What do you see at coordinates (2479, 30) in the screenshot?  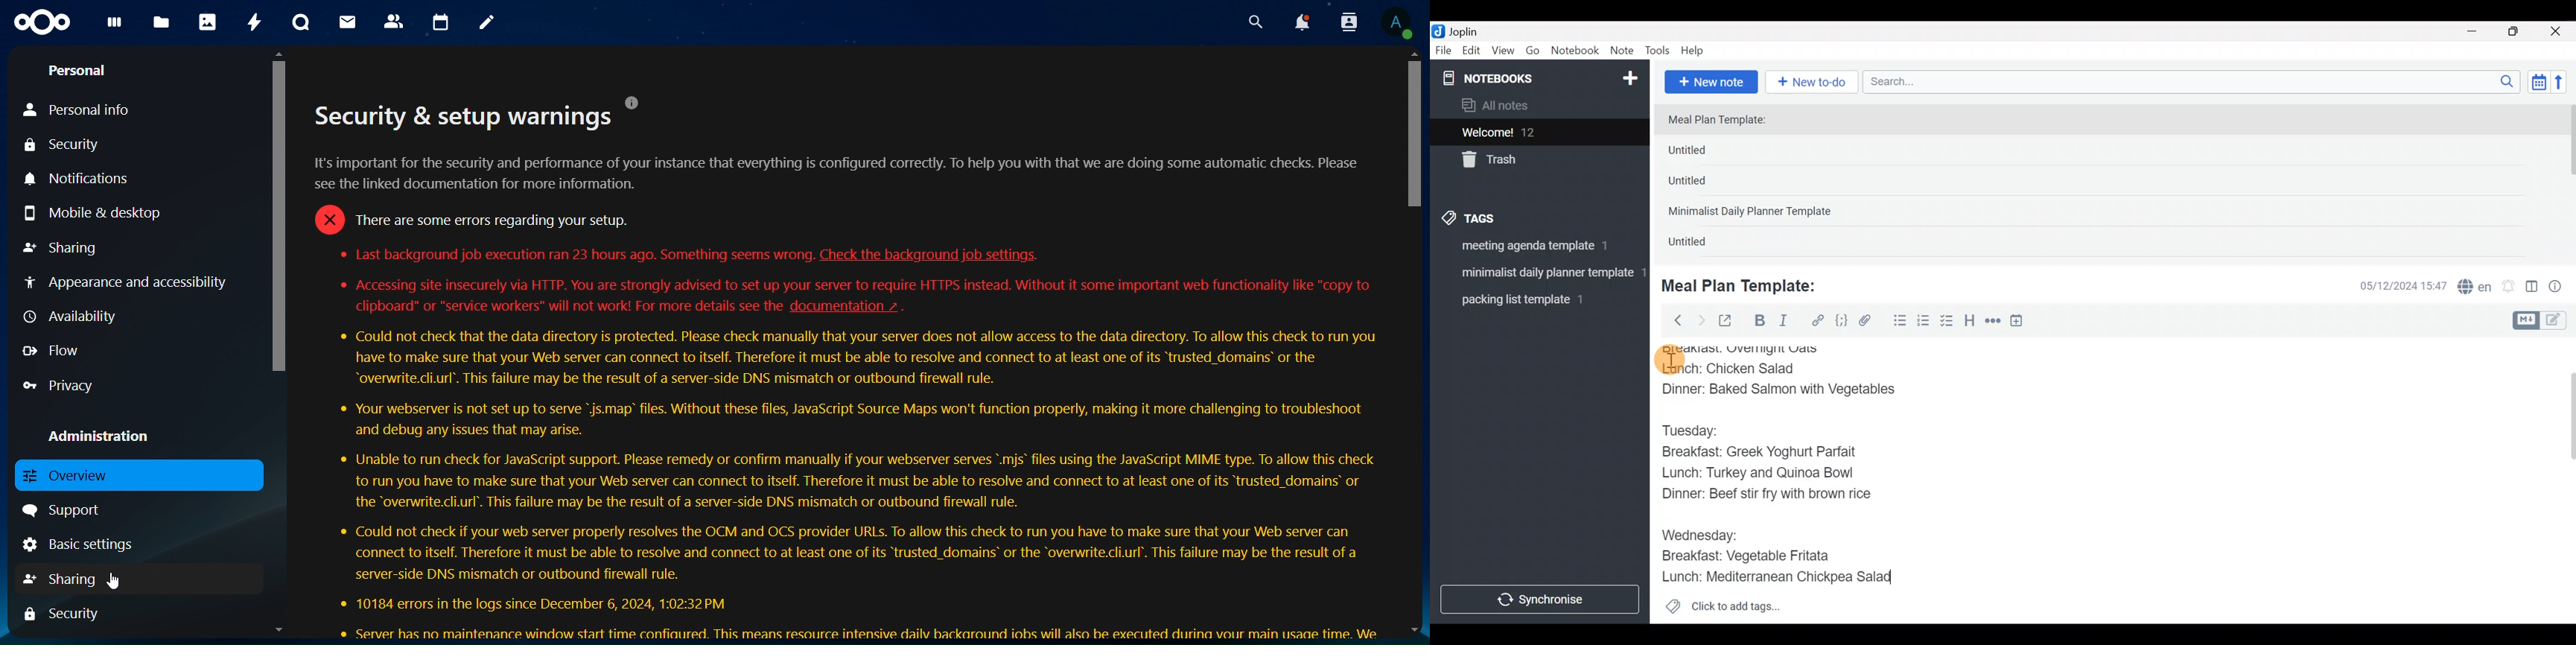 I see `Minimize` at bounding box center [2479, 30].